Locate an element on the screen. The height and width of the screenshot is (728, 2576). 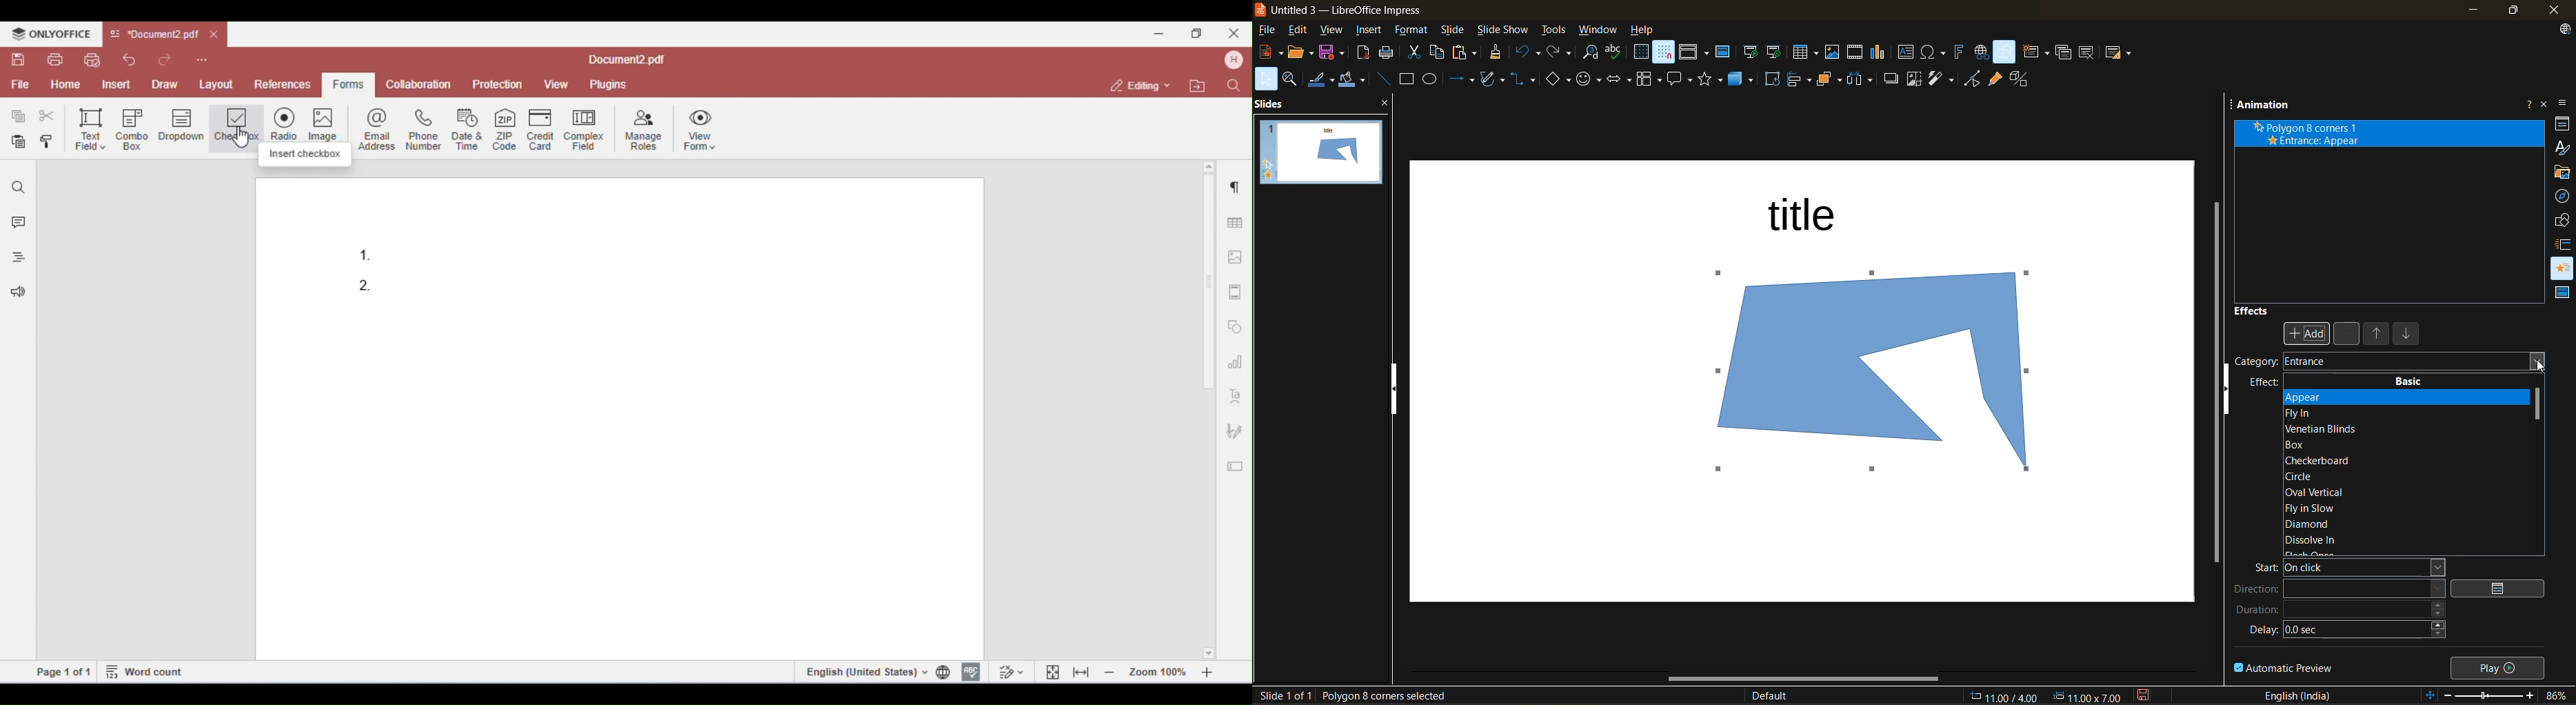
show gluepoint functions is located at coordinates (1995, 79).